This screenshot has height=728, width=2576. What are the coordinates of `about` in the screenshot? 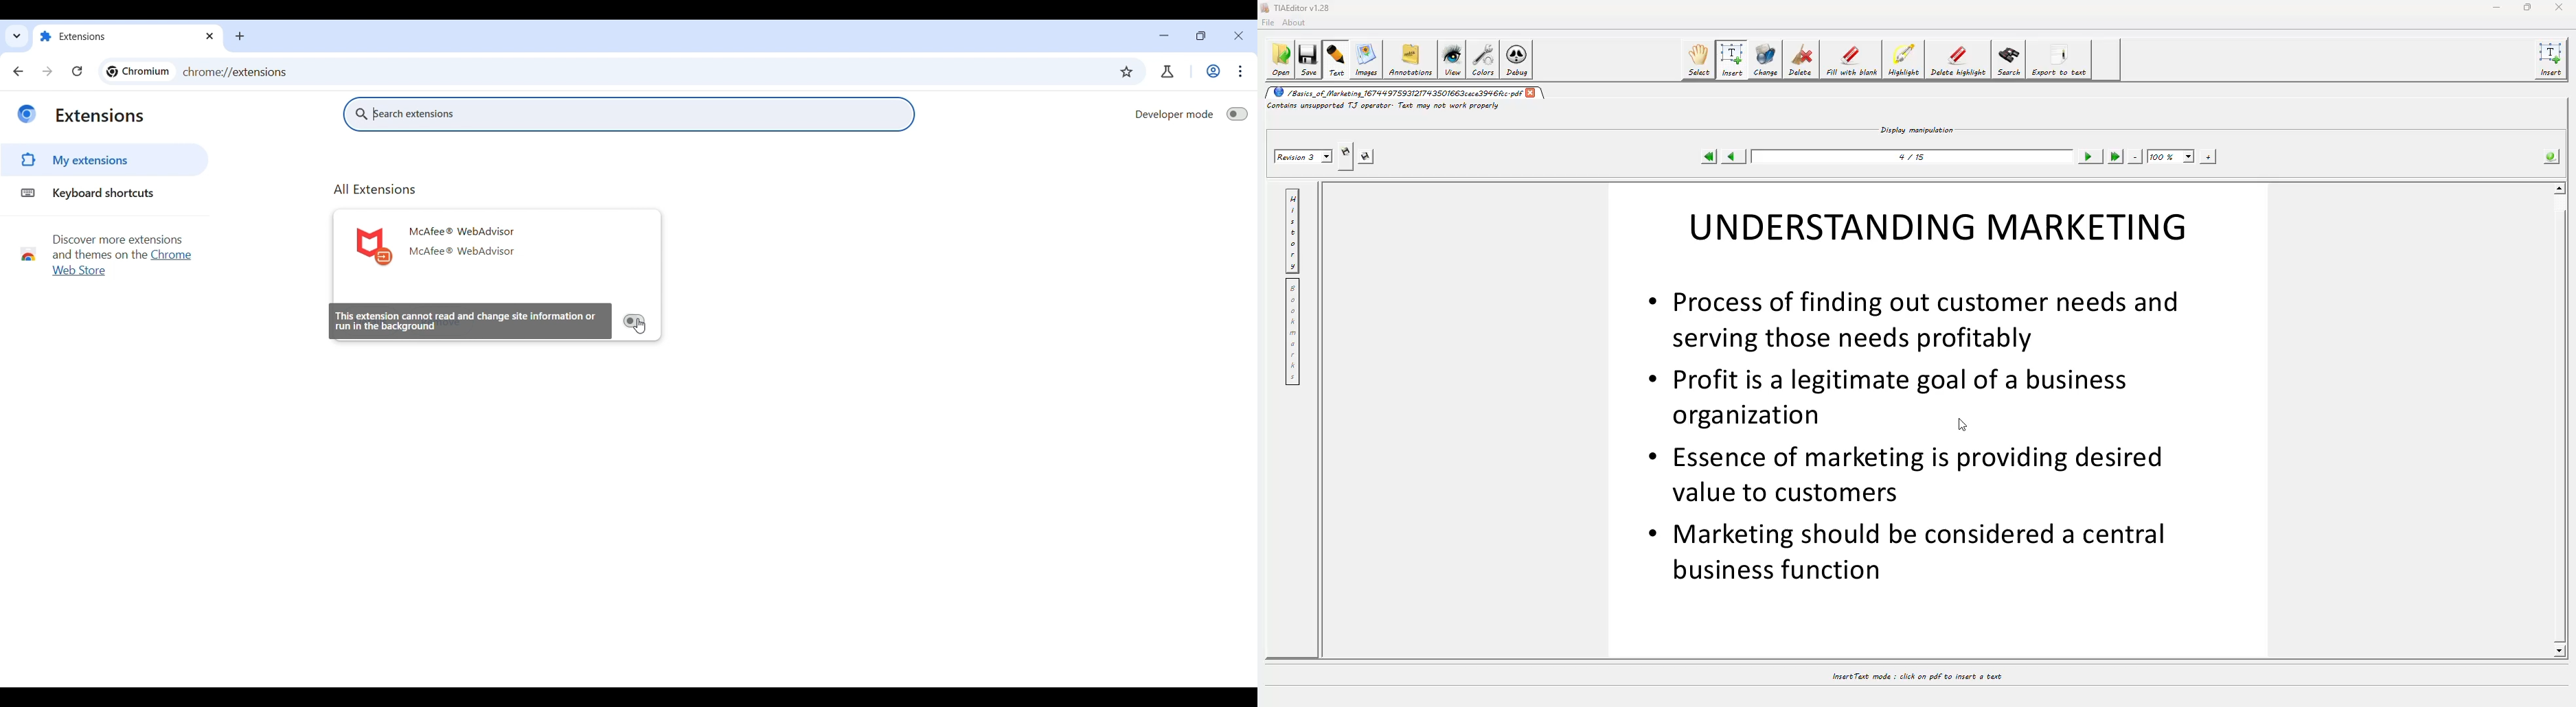 It's located at (1297, 23).